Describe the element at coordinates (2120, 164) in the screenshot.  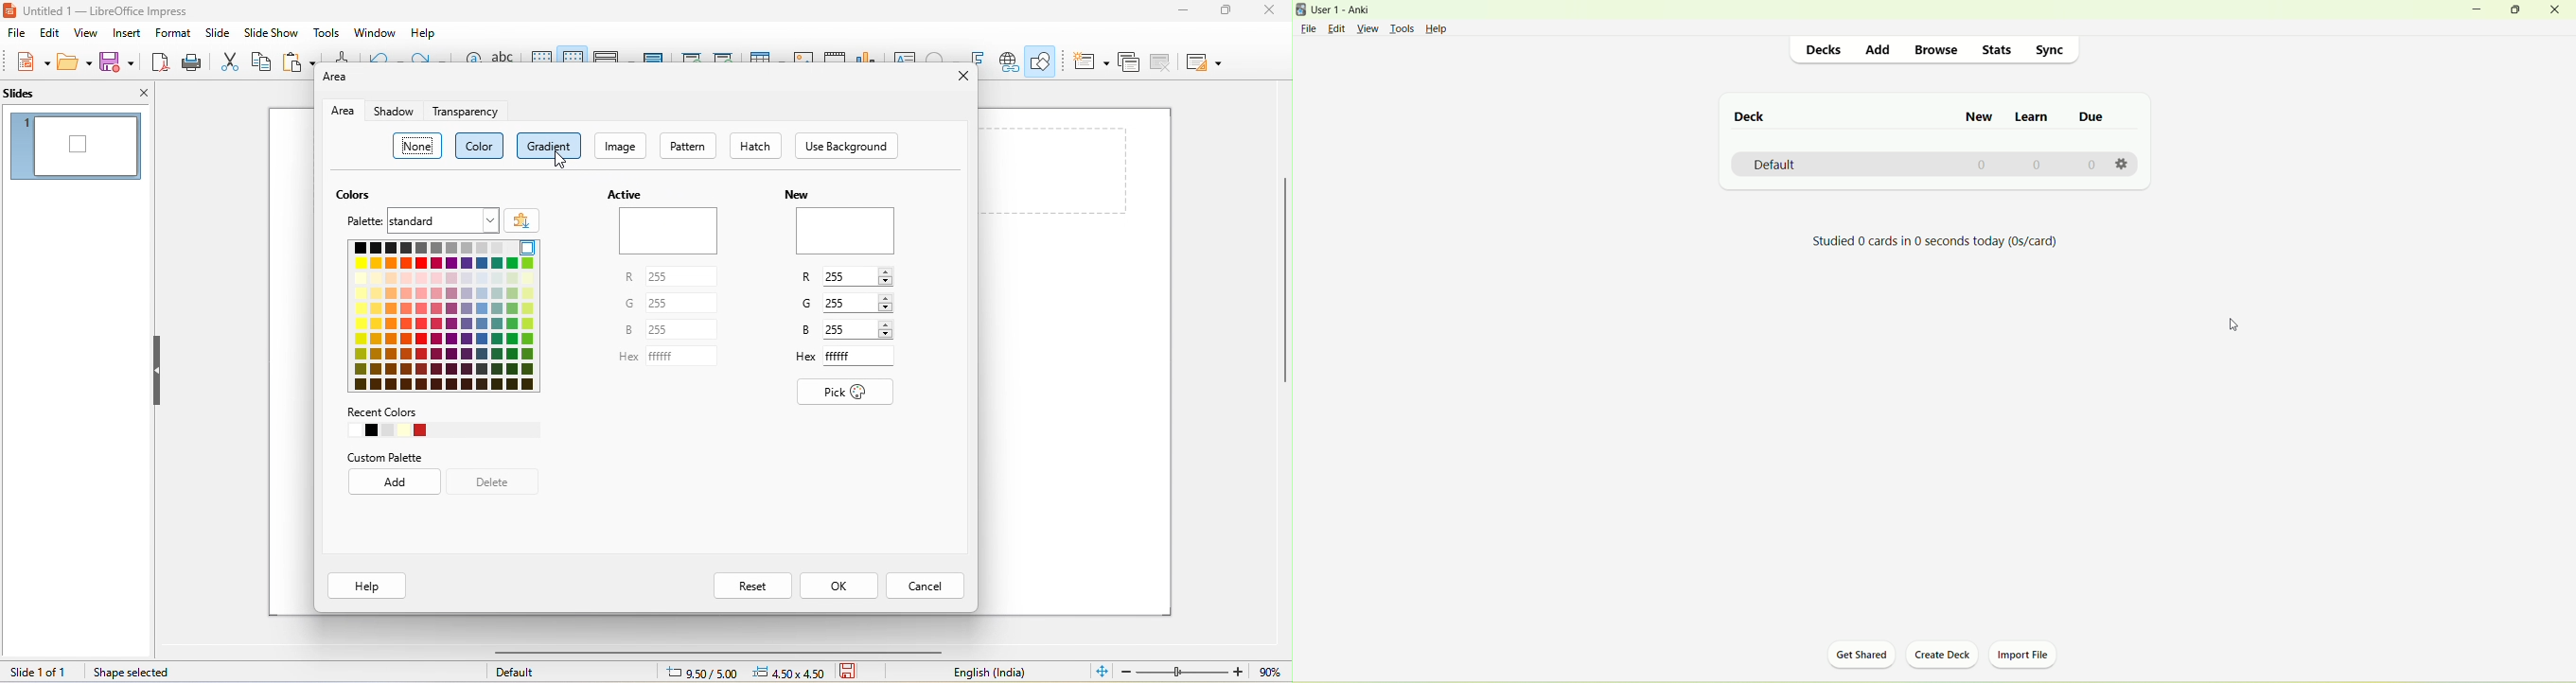
I see `settings` at that location.